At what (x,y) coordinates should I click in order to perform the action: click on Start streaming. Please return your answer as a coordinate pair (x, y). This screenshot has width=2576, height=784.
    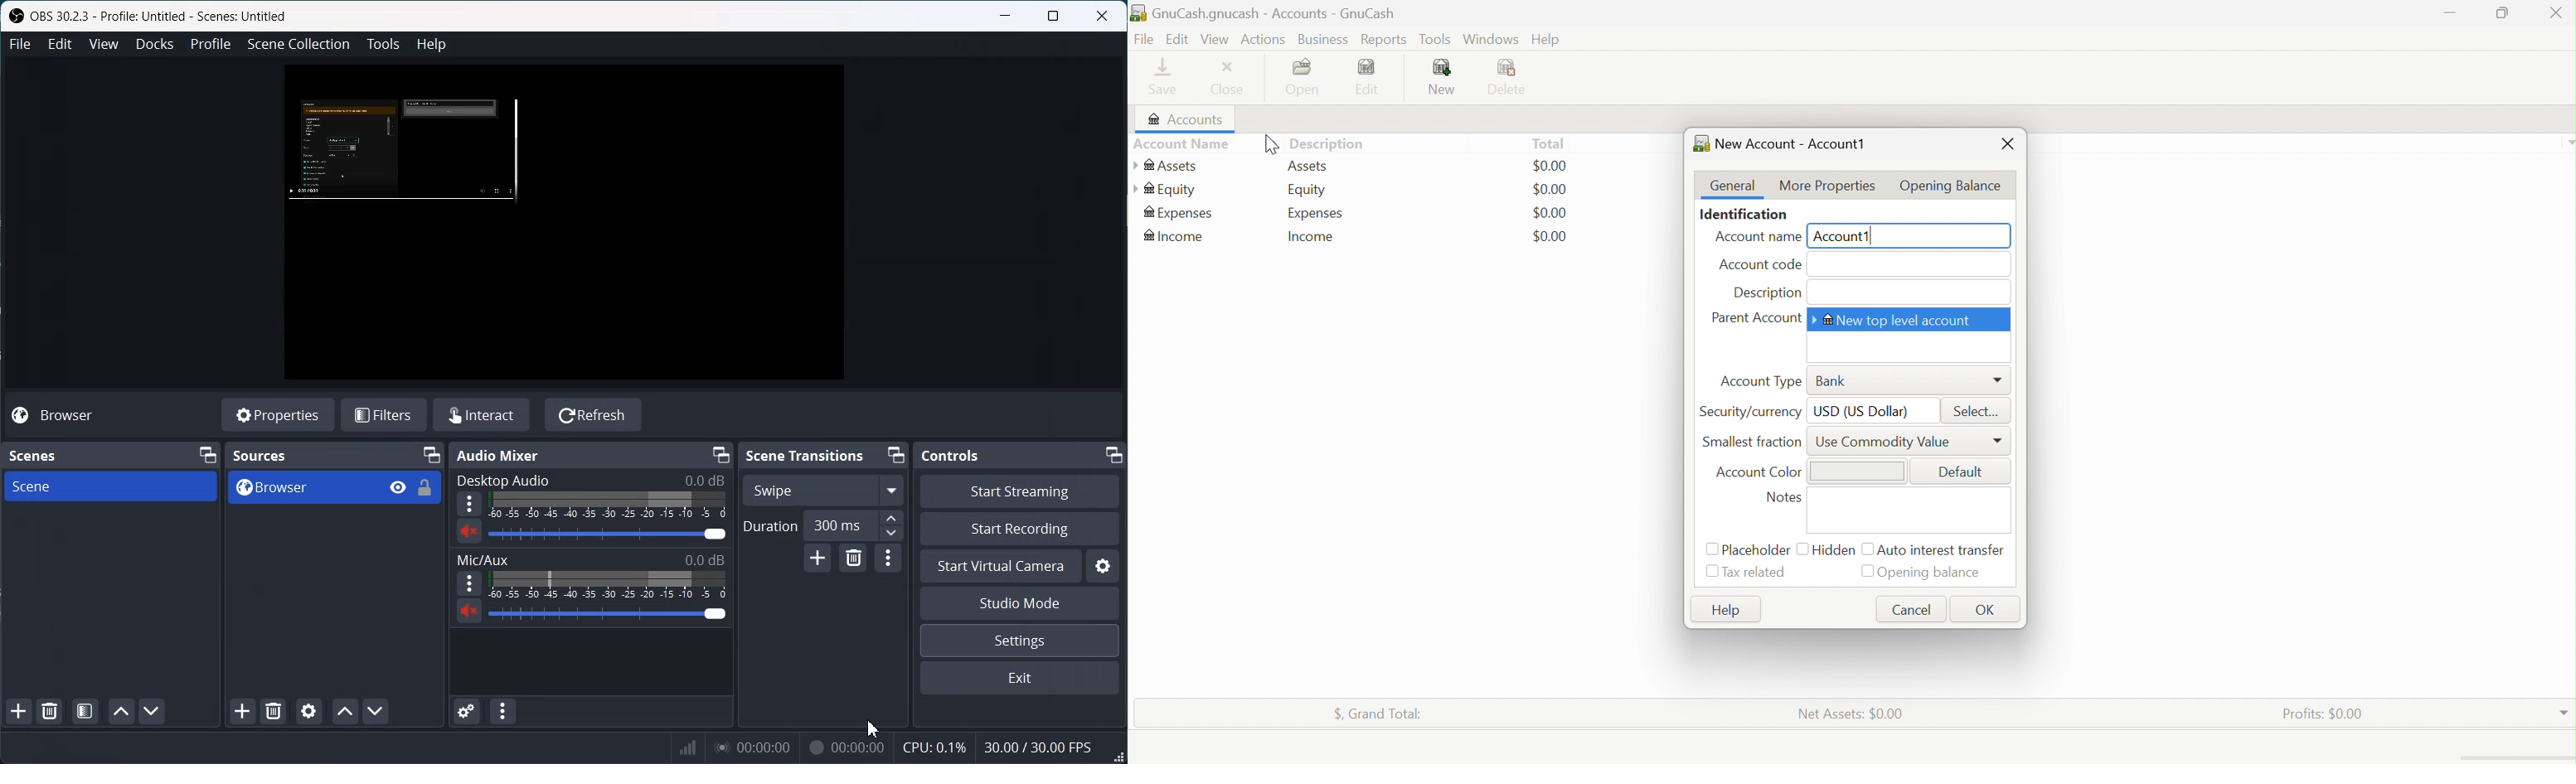
    Looking at the image, I should click on (1020, 491).